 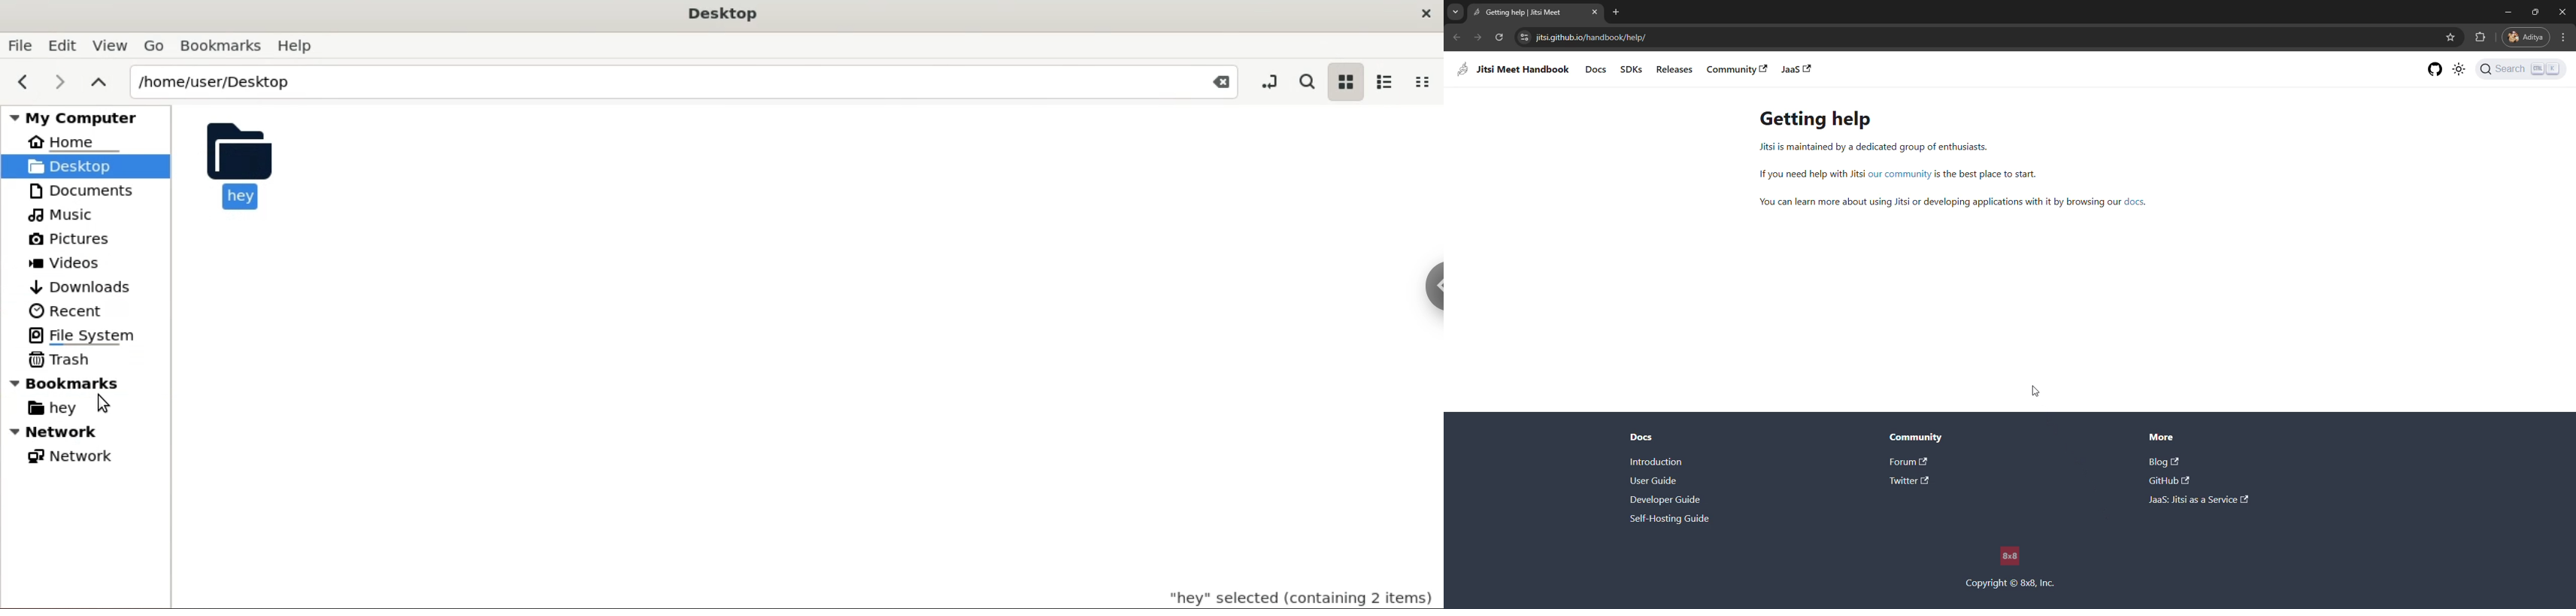 I want to click on intro, so click(x=1661, y=461).